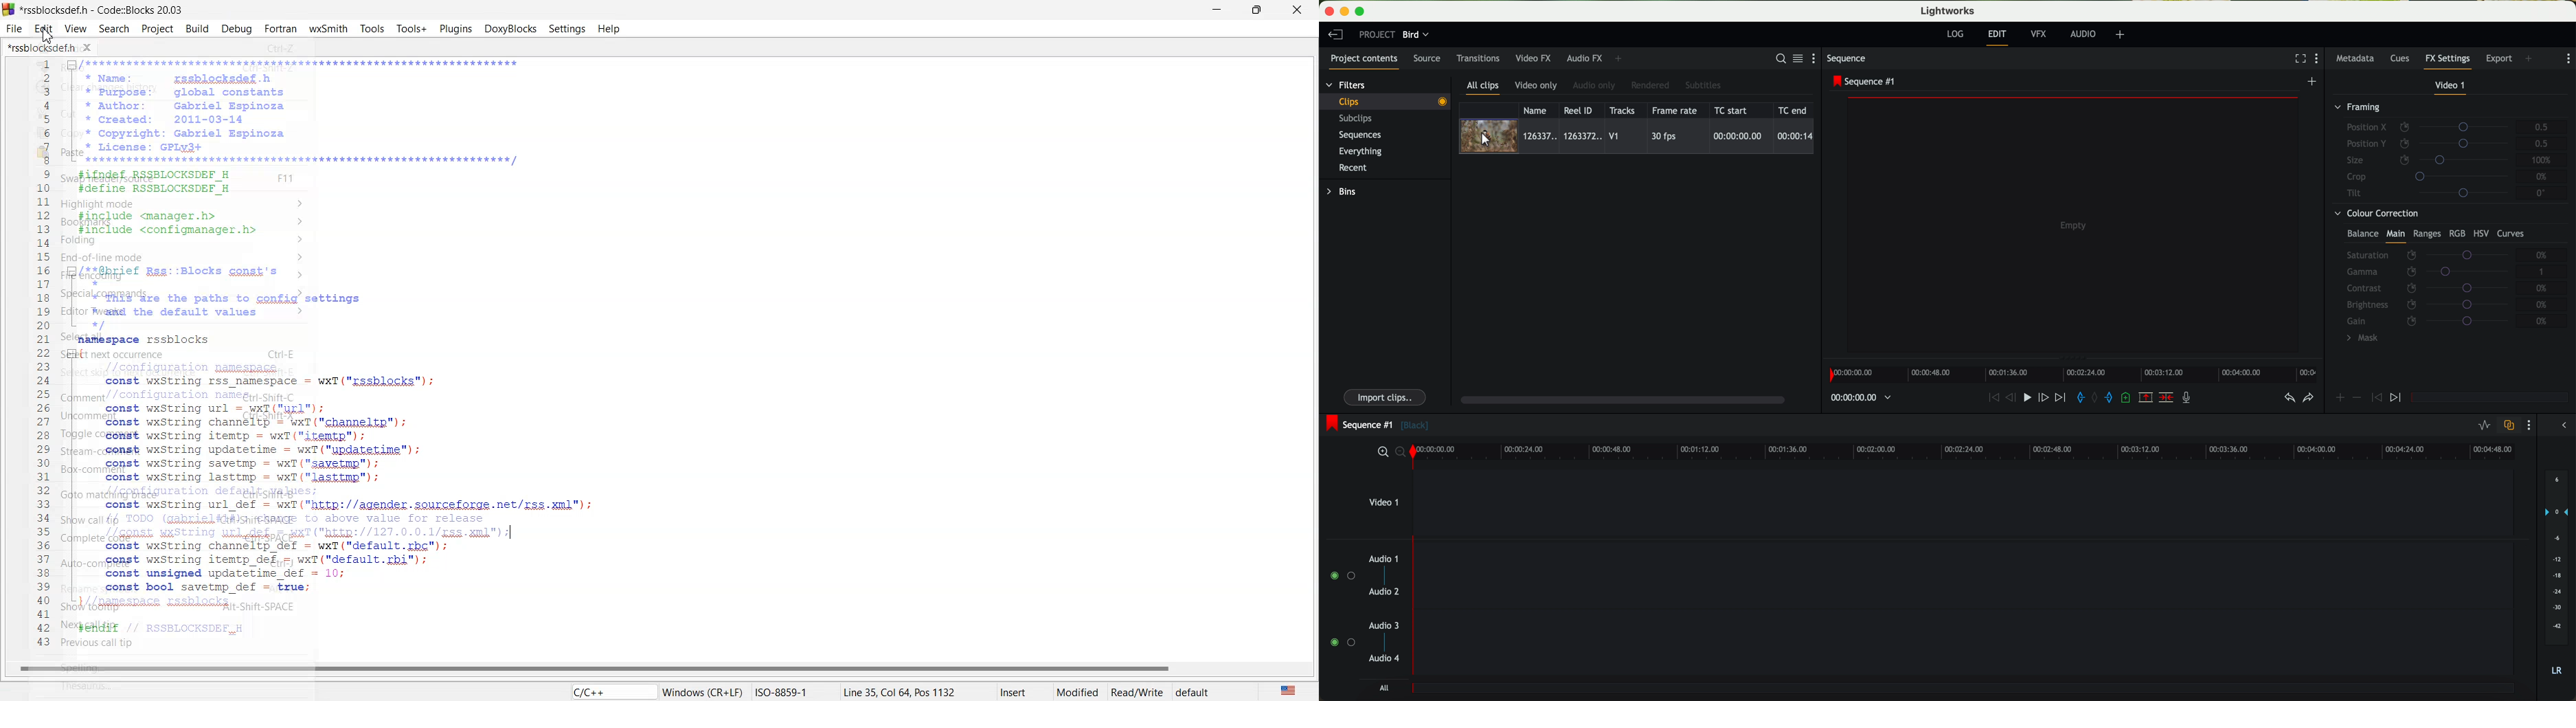  Describe the element at coordinates (1347, 84) in the screenshot. I see `filters` at that location.